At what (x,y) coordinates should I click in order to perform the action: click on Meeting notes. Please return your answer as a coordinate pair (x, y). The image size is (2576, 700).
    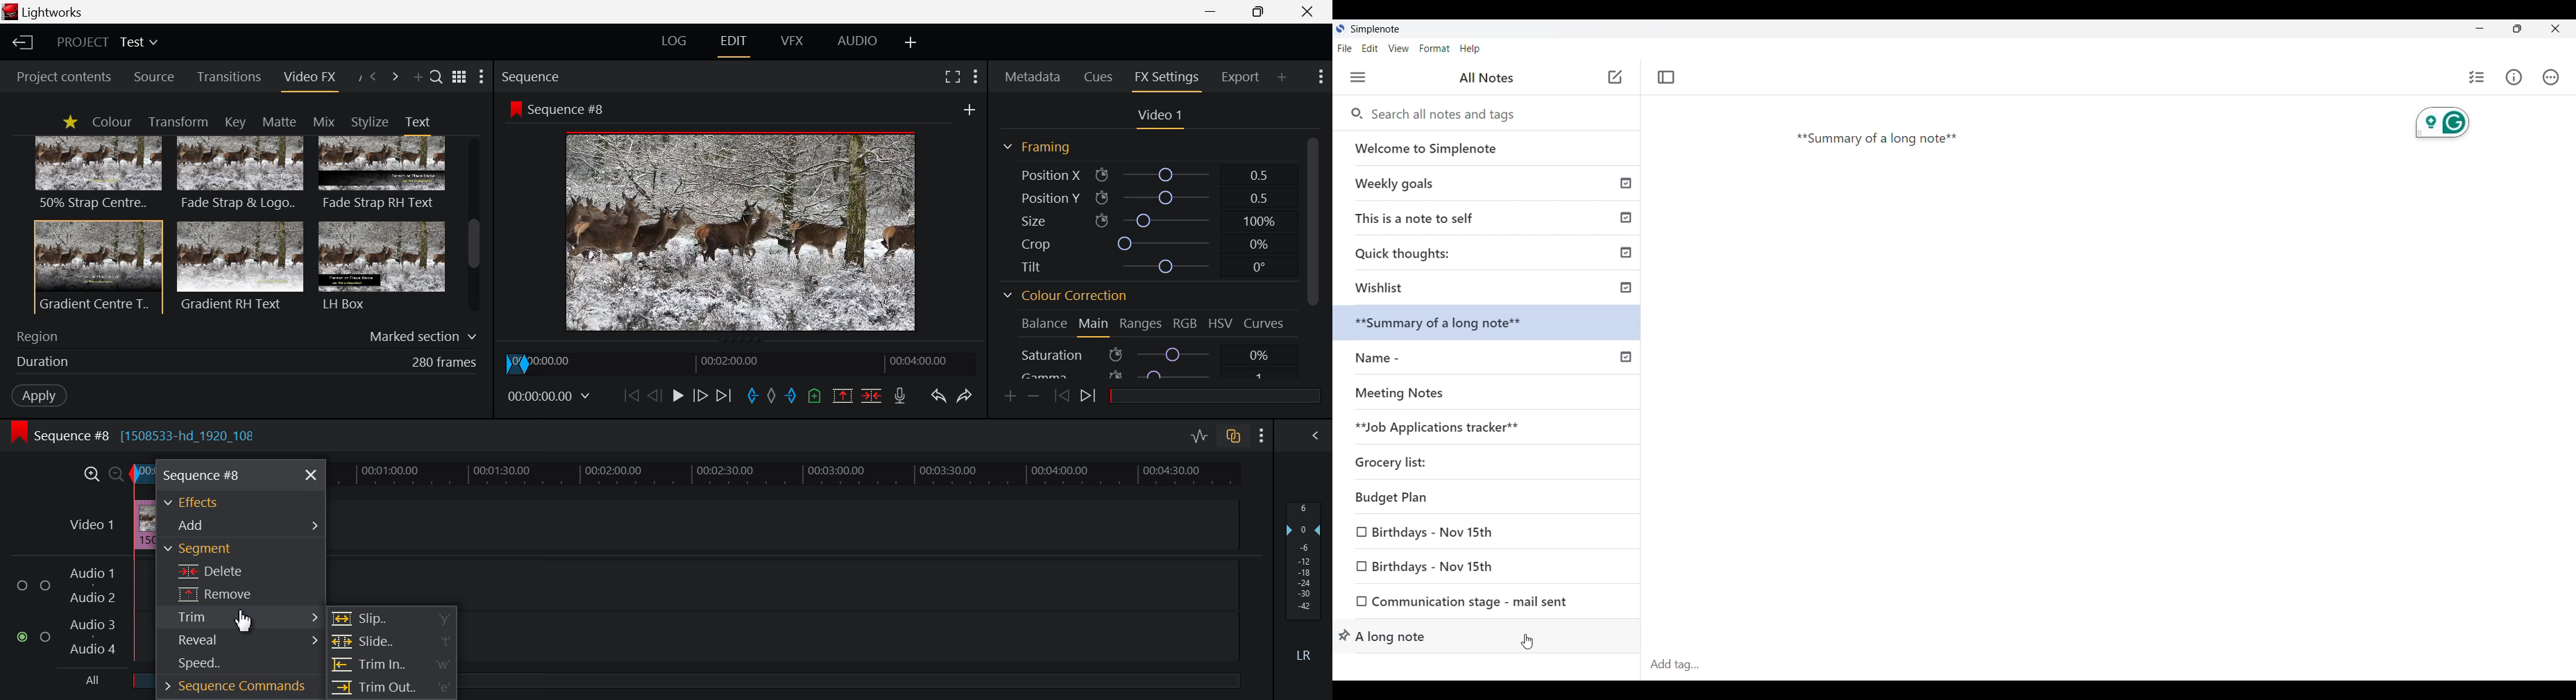
    Looking at the image, I should click on (1464, 393).